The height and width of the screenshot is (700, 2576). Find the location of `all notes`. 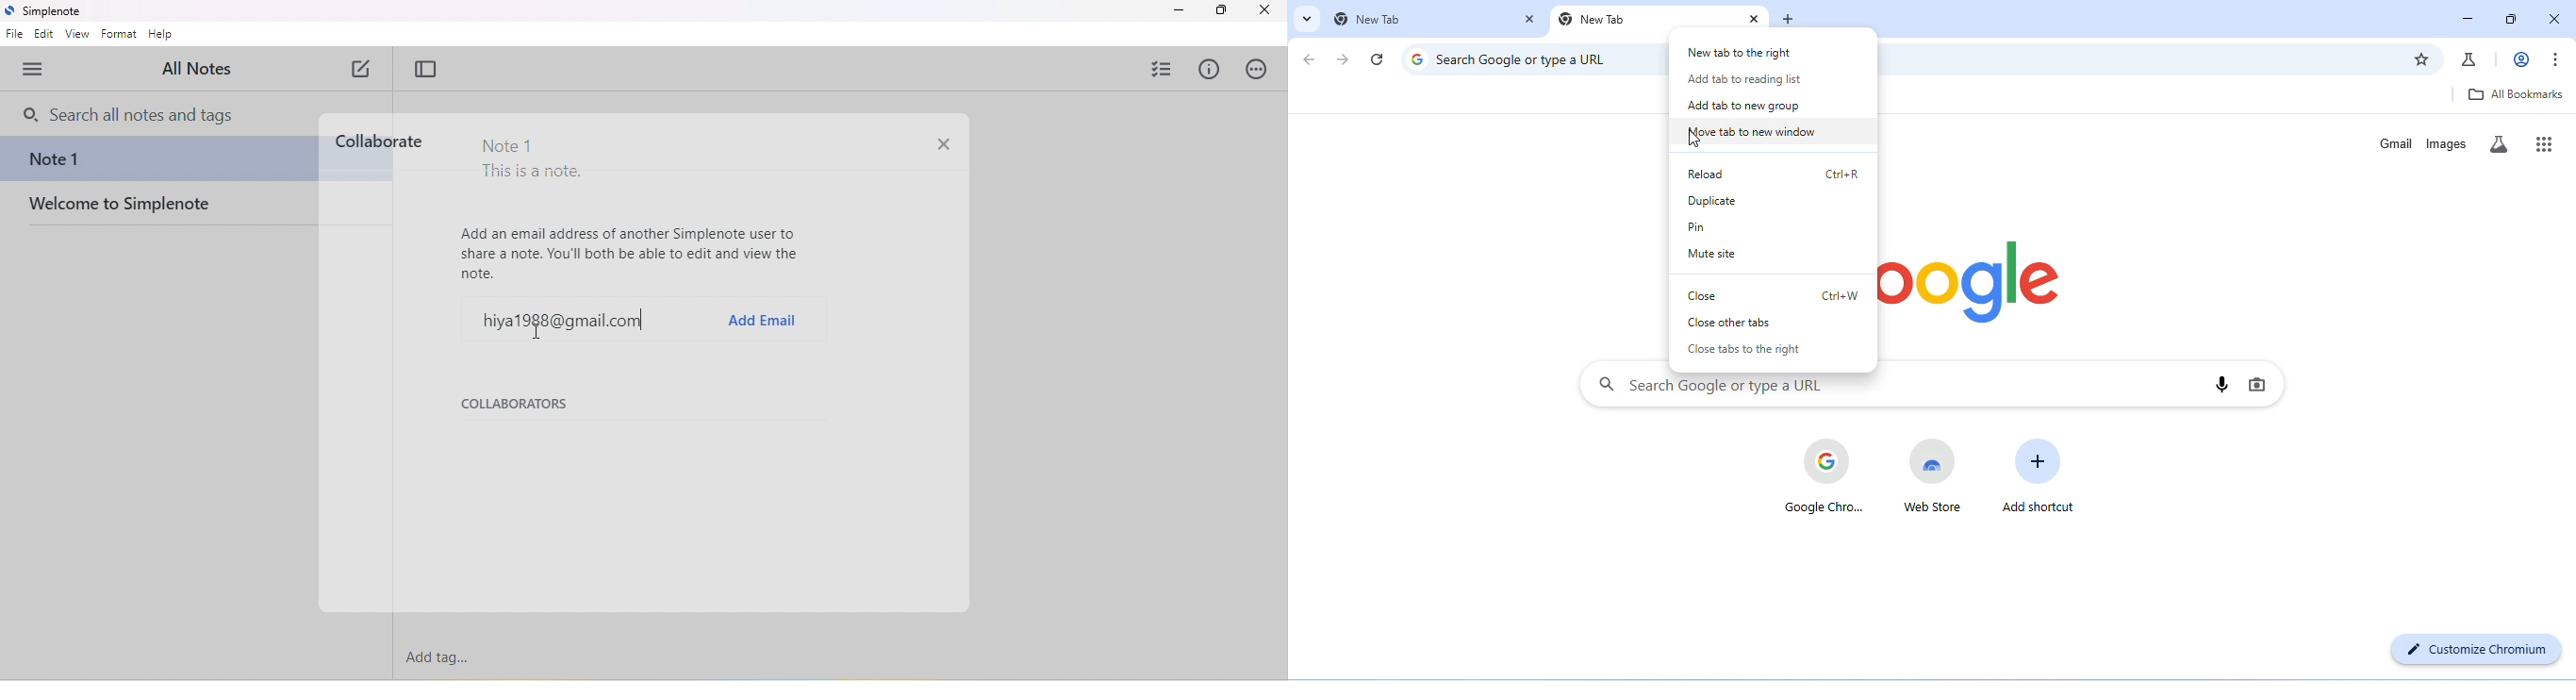

all notes is located at coordinates (199, 70).